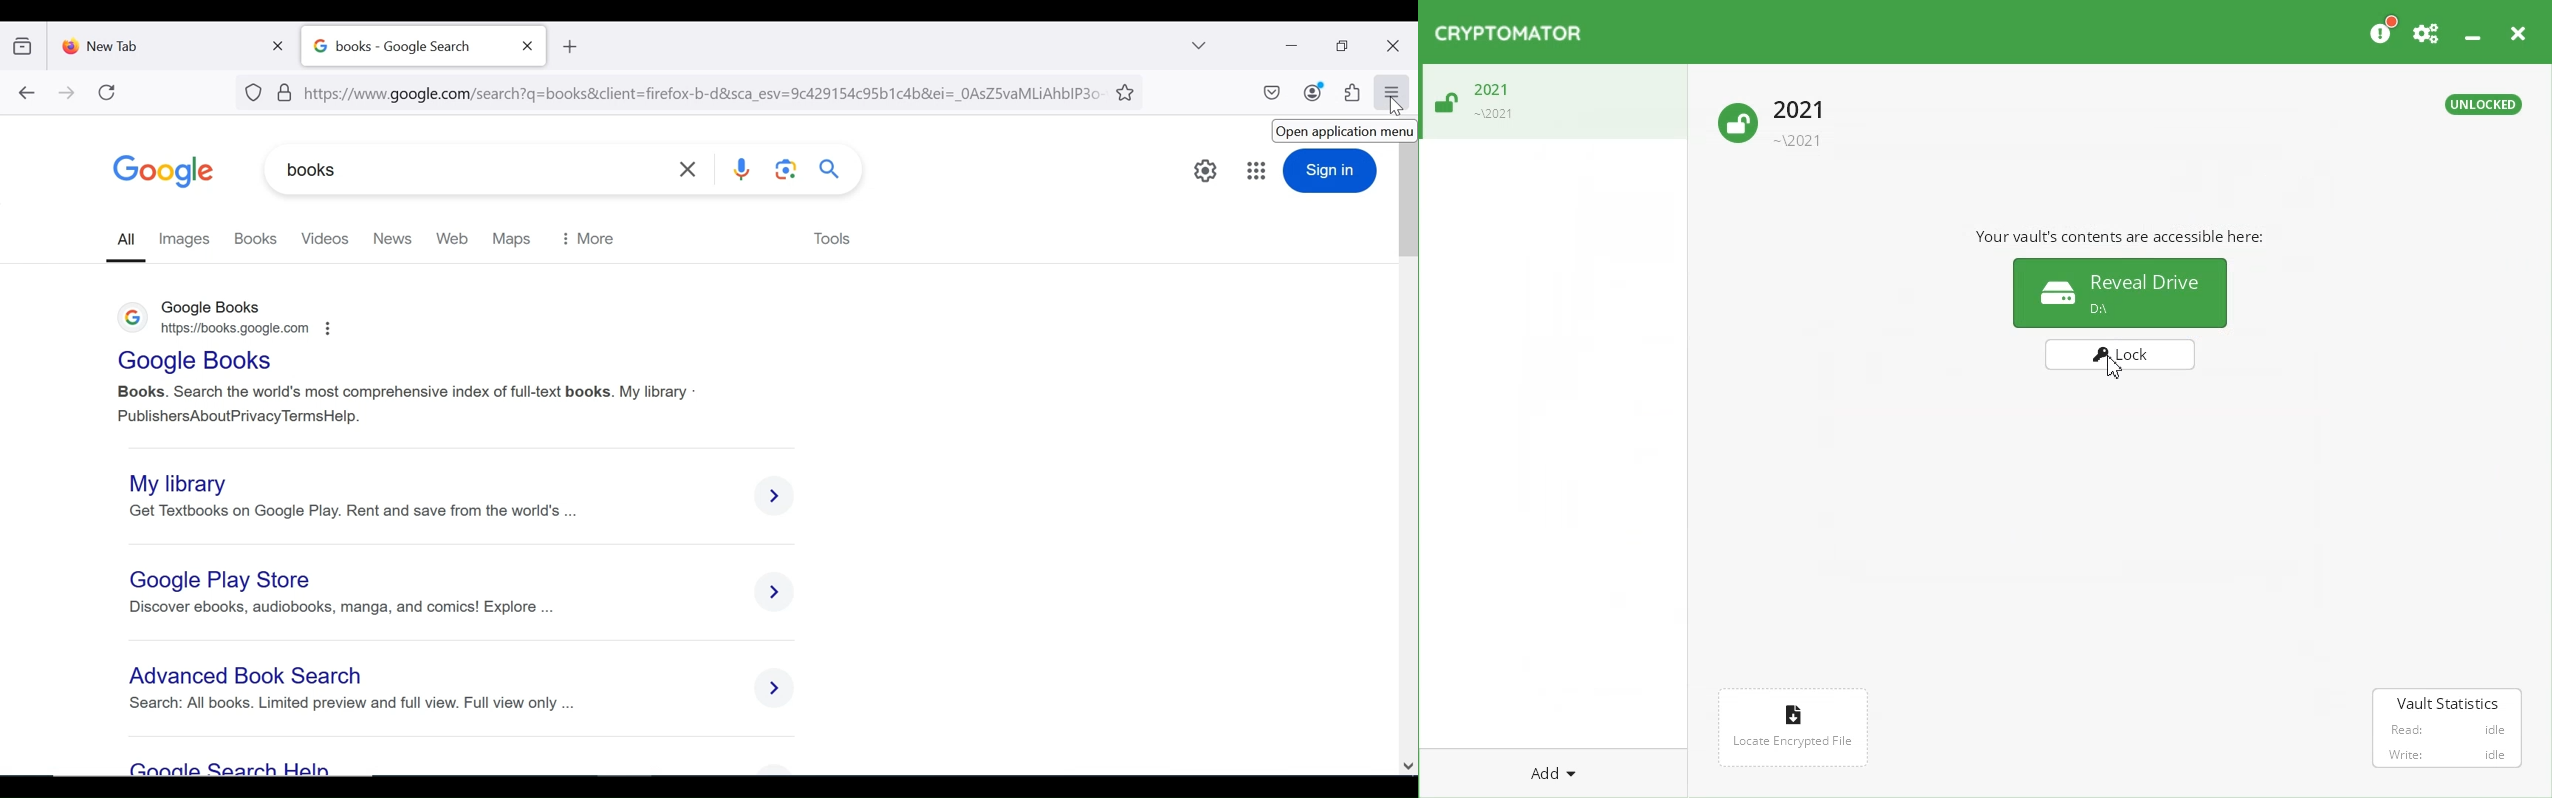  I want to click on maps, so click(514, 238).